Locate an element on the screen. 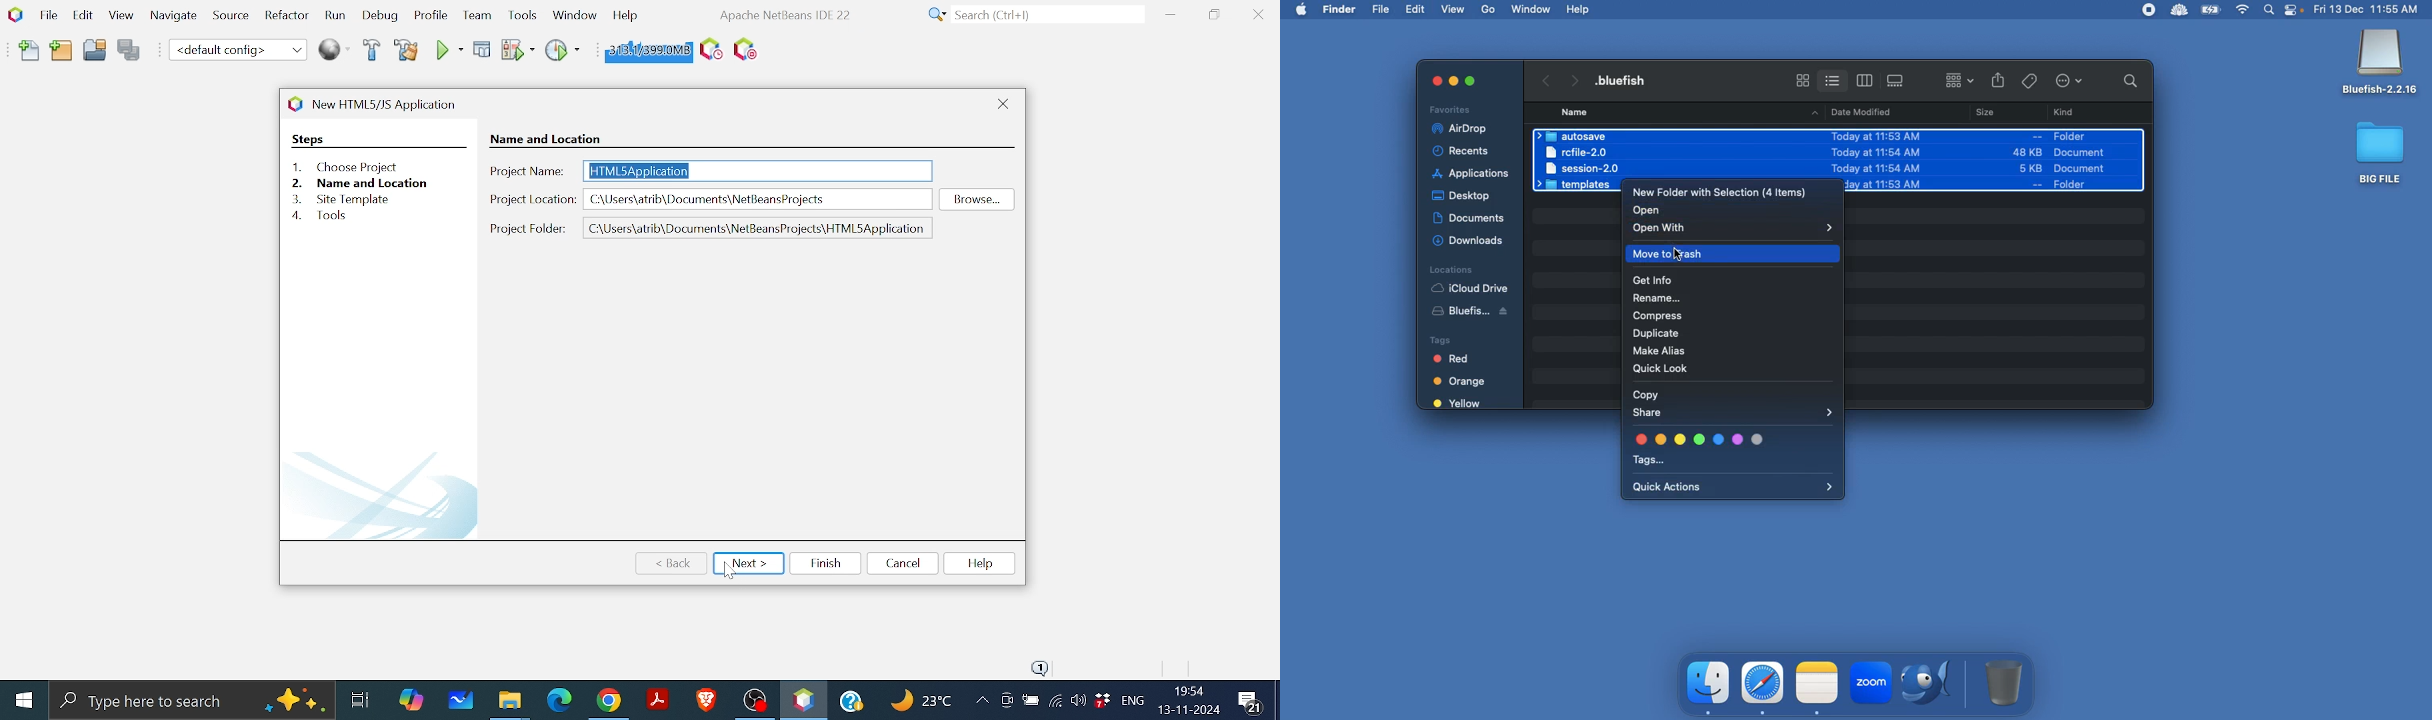 The image size is (2436, 728). Bluefish is located at coordinates (2380, 63).